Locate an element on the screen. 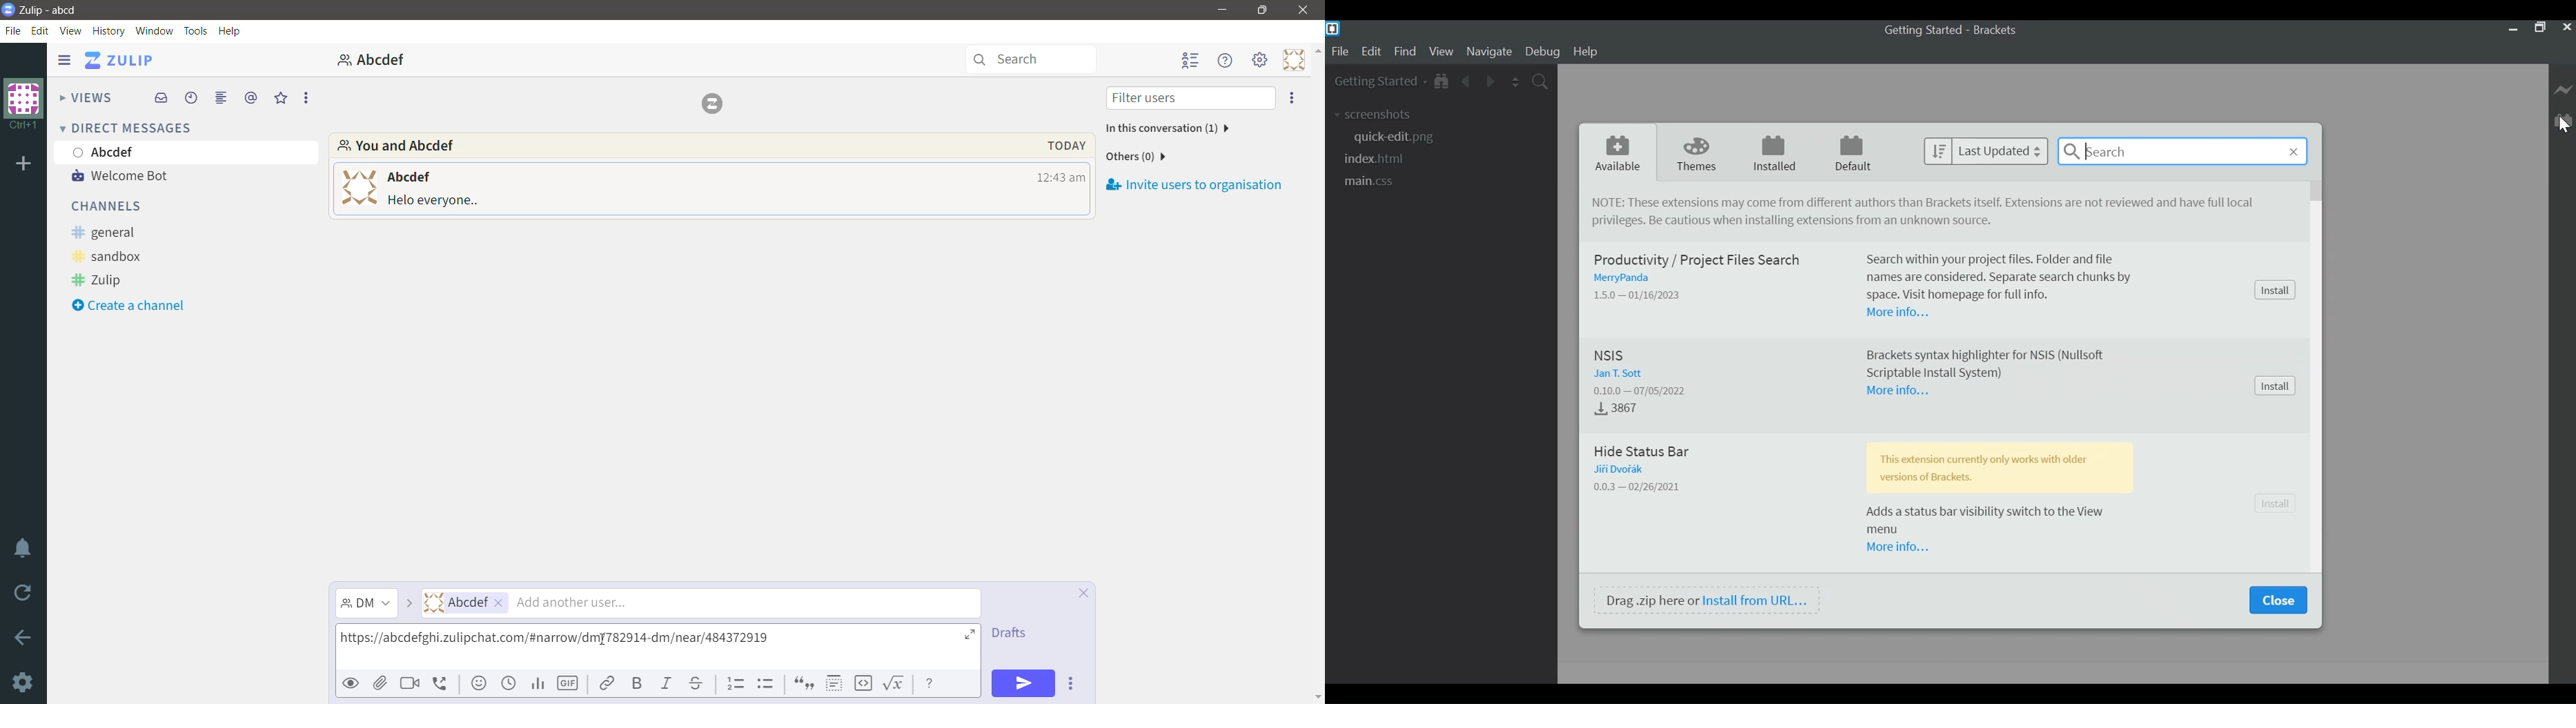 The width and height of the screenshot is (2576, 728). Split the Editor Vertically or Horizontally is located at coordinates (1516, 81).